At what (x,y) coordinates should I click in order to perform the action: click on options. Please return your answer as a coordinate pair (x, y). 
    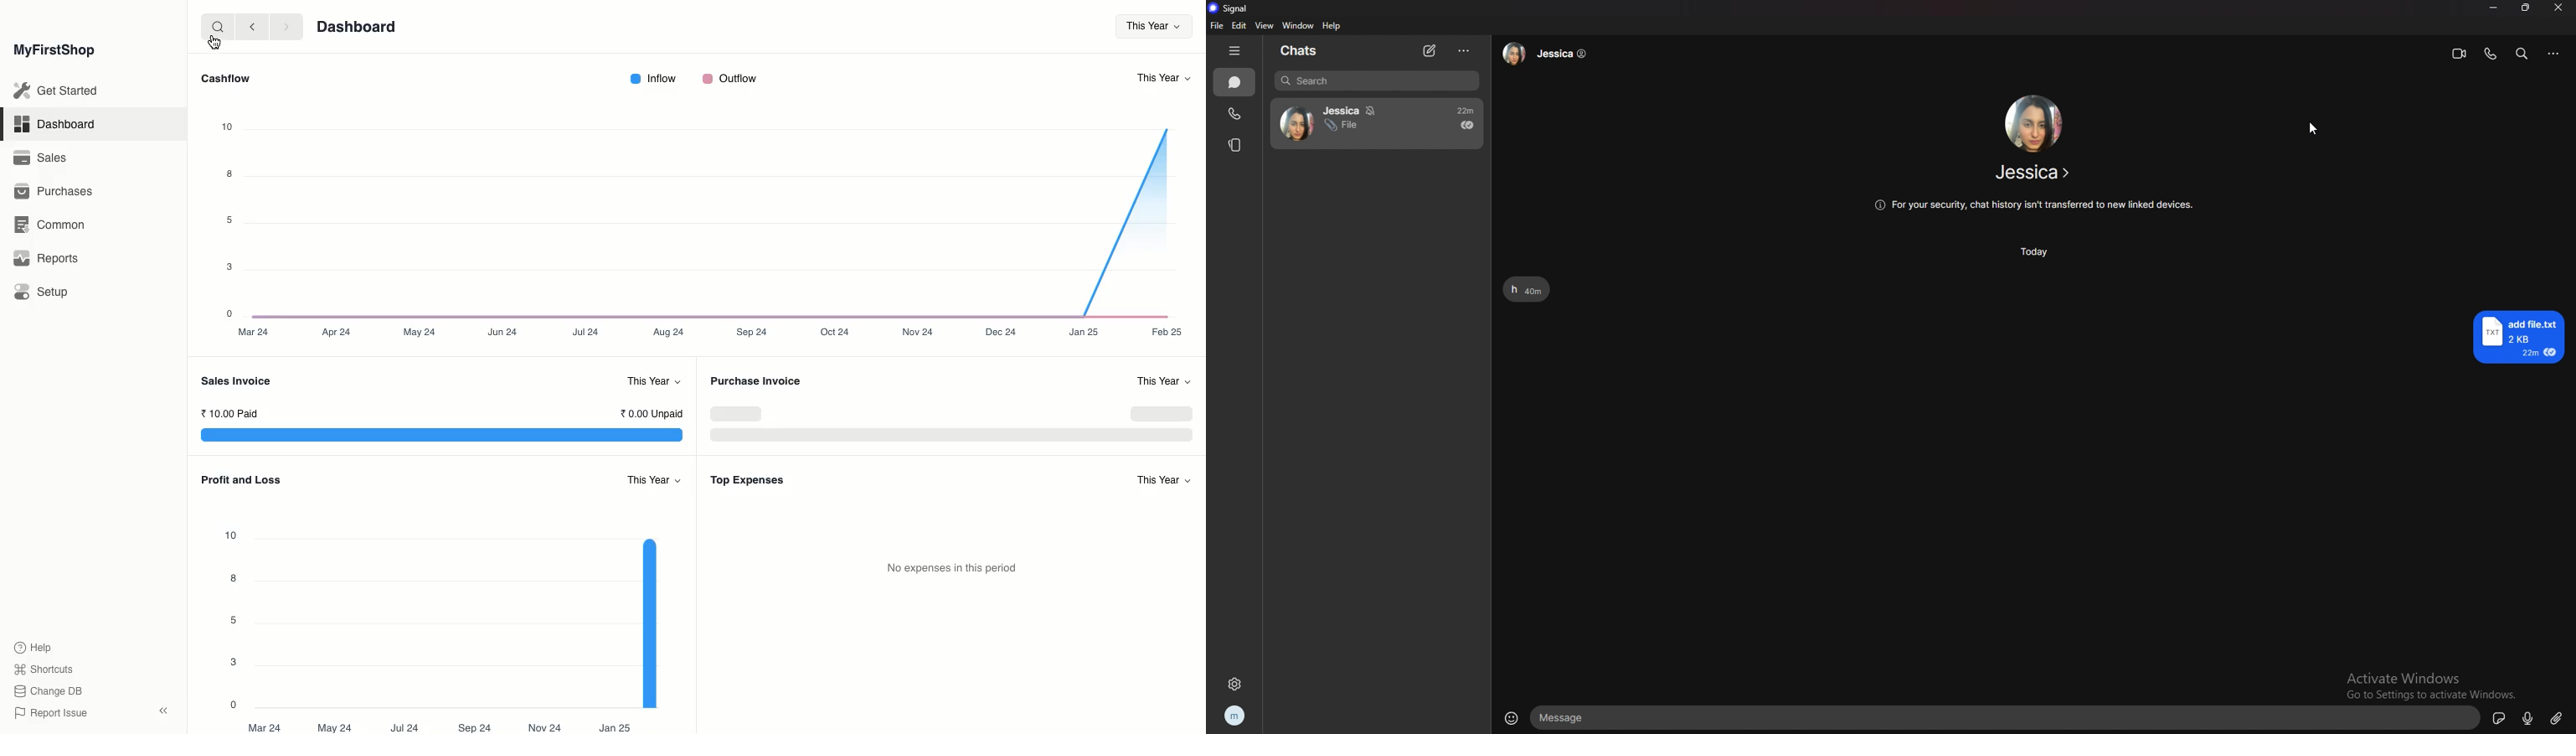
    Looking at the image, I should click on (2554, 53).